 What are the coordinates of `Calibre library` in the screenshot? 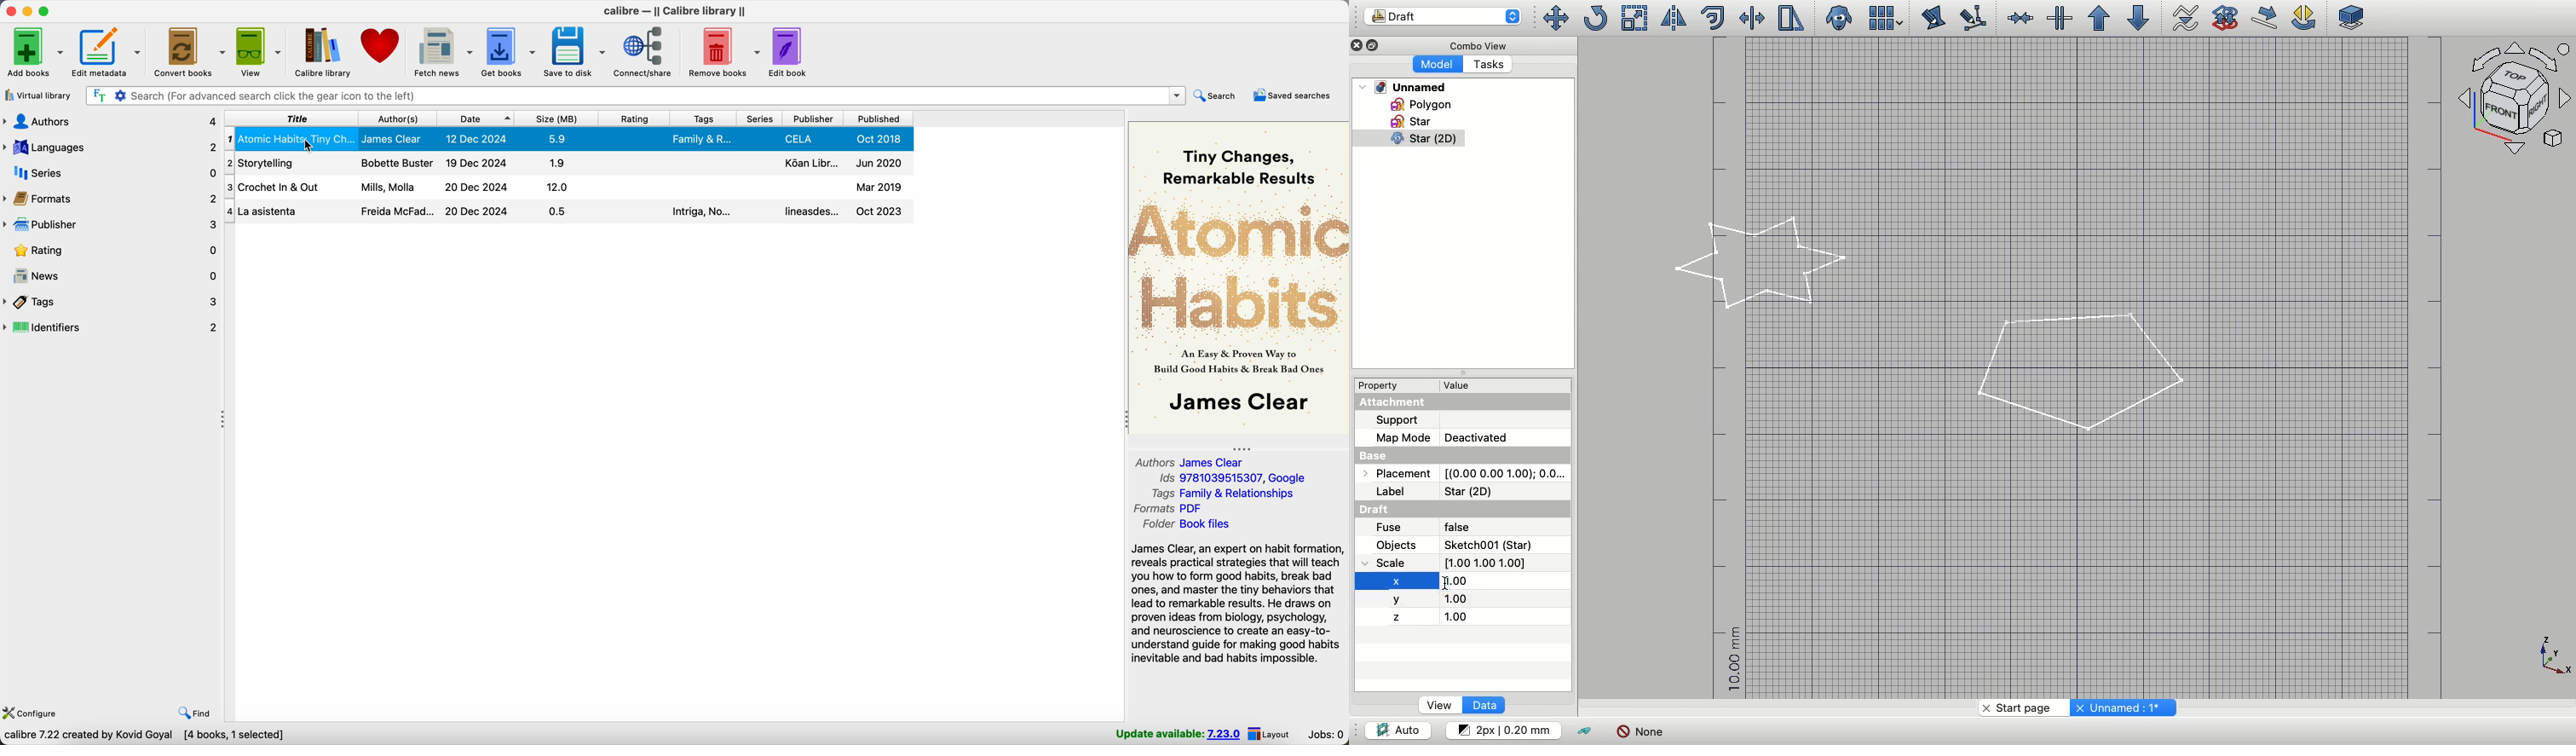 It's located at (324, 51).